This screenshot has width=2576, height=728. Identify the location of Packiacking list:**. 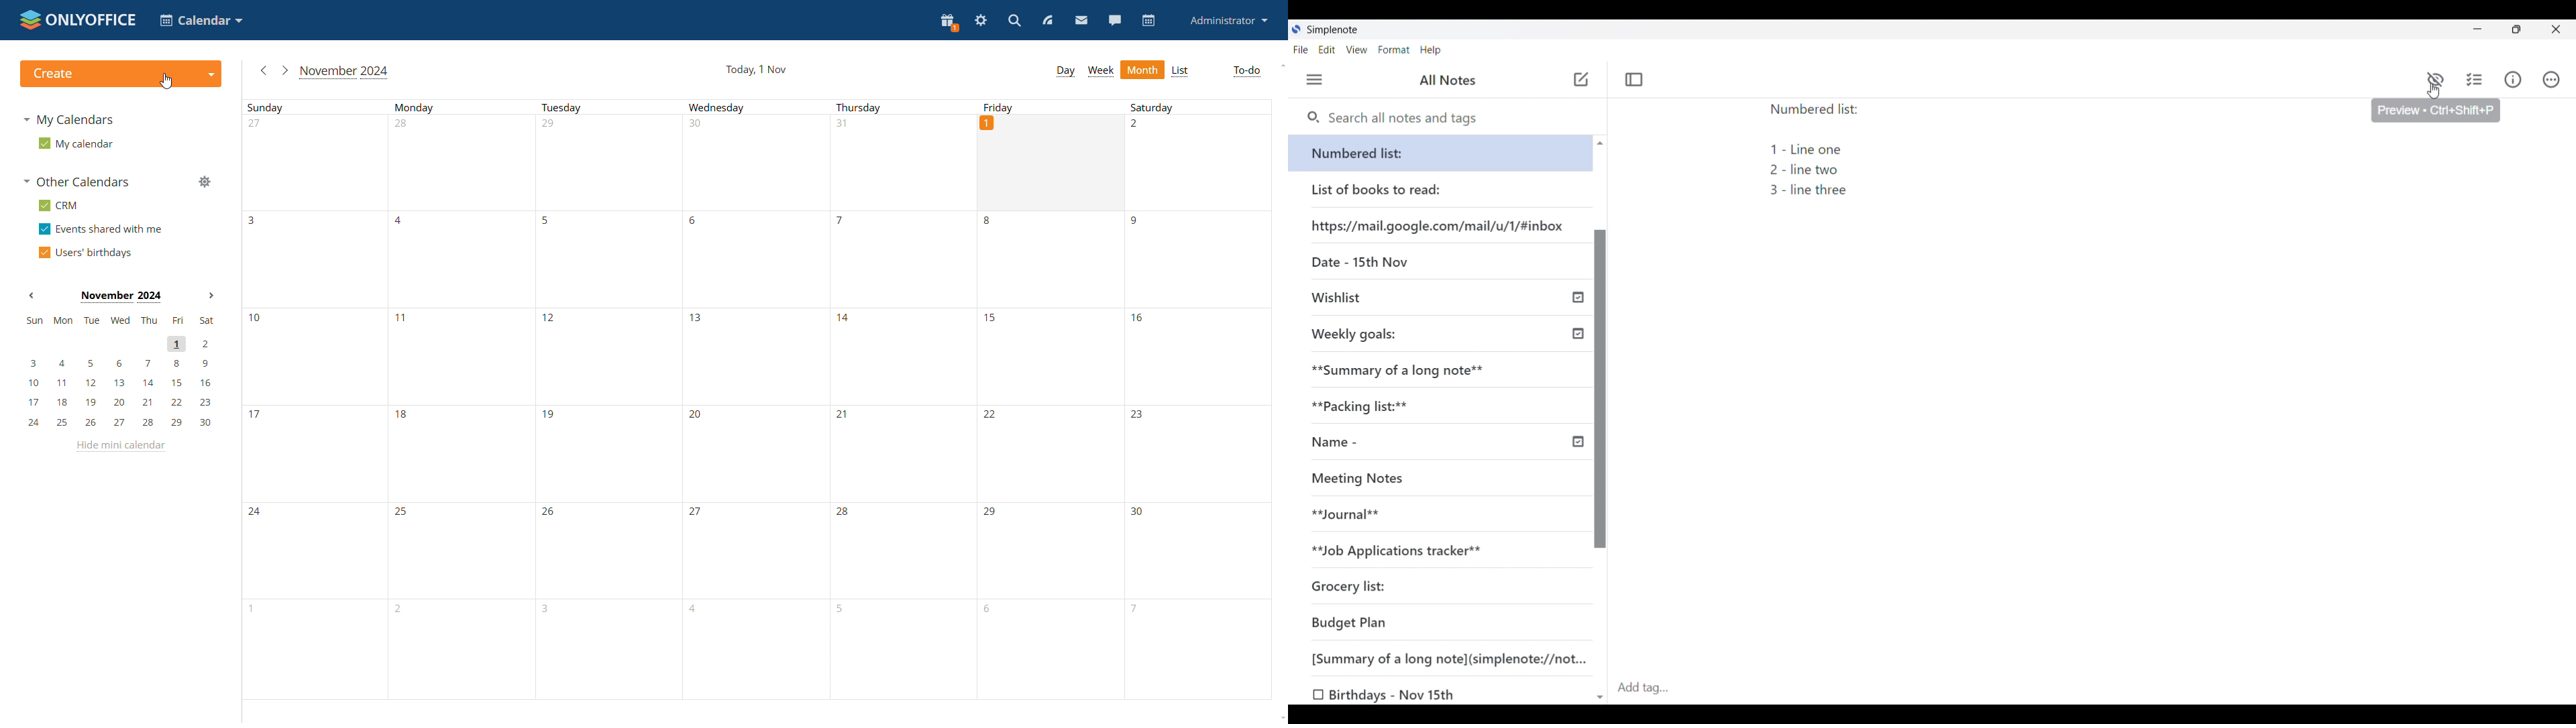
(1368, 409).